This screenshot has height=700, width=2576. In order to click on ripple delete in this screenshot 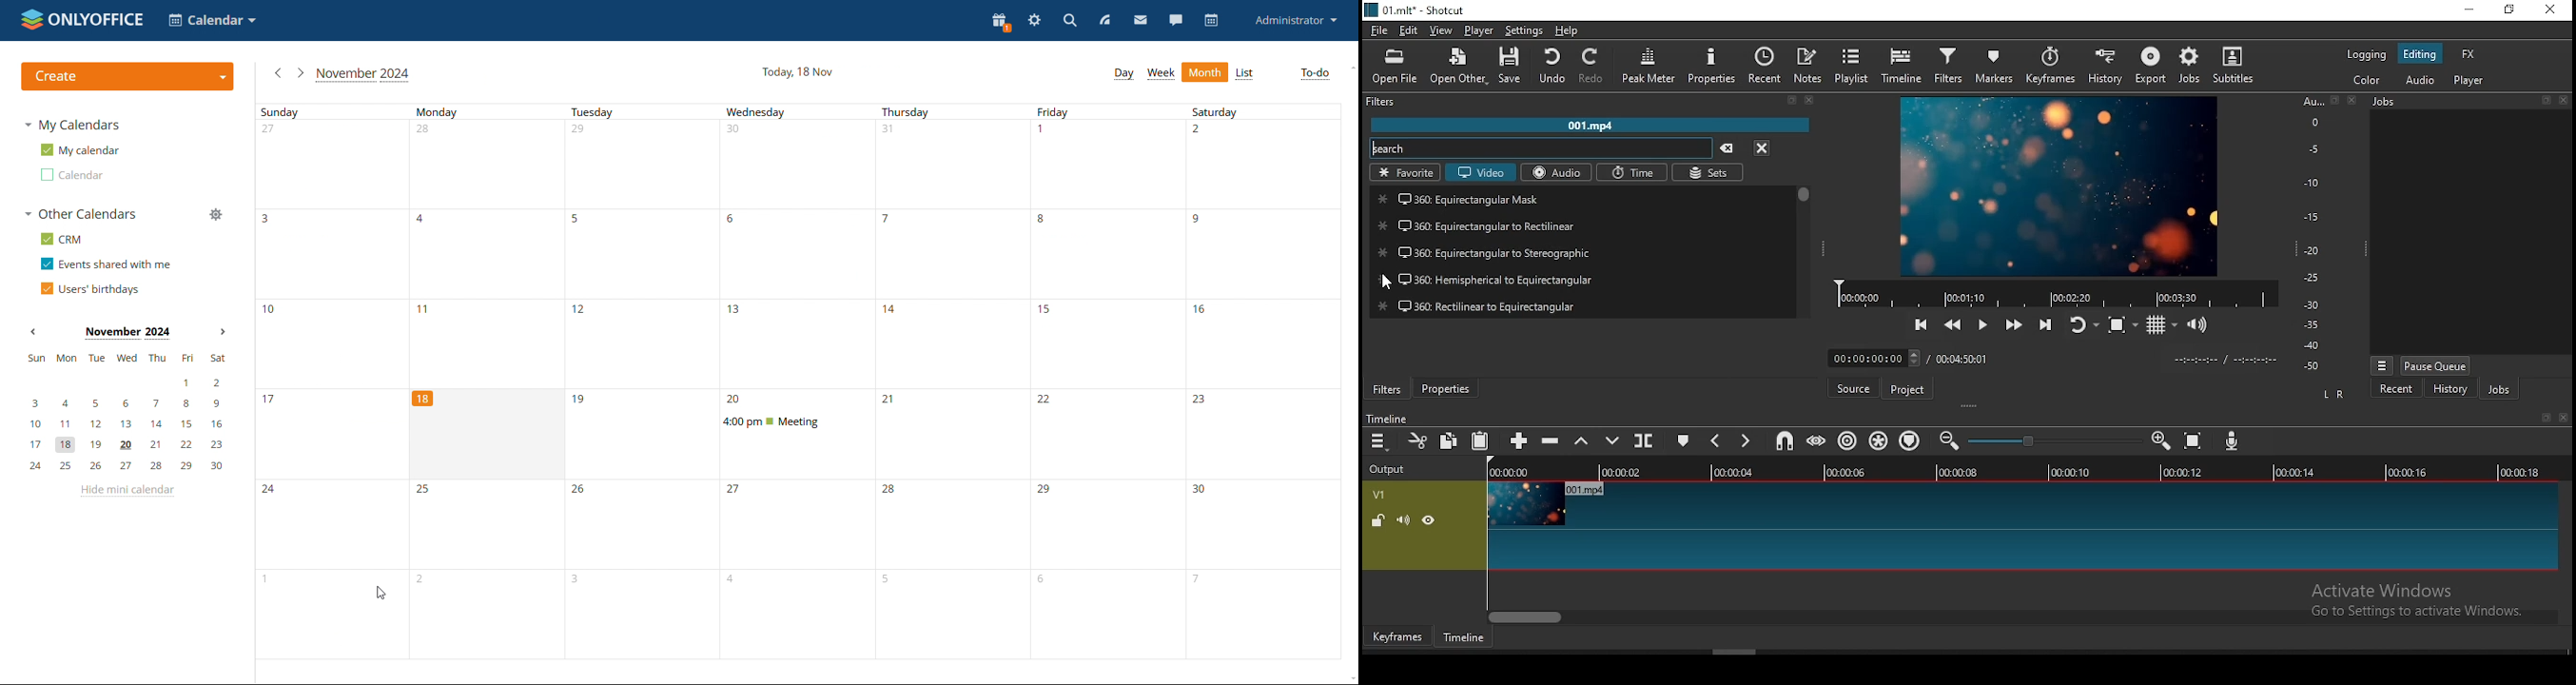, I will do `click(1551, 441)`.